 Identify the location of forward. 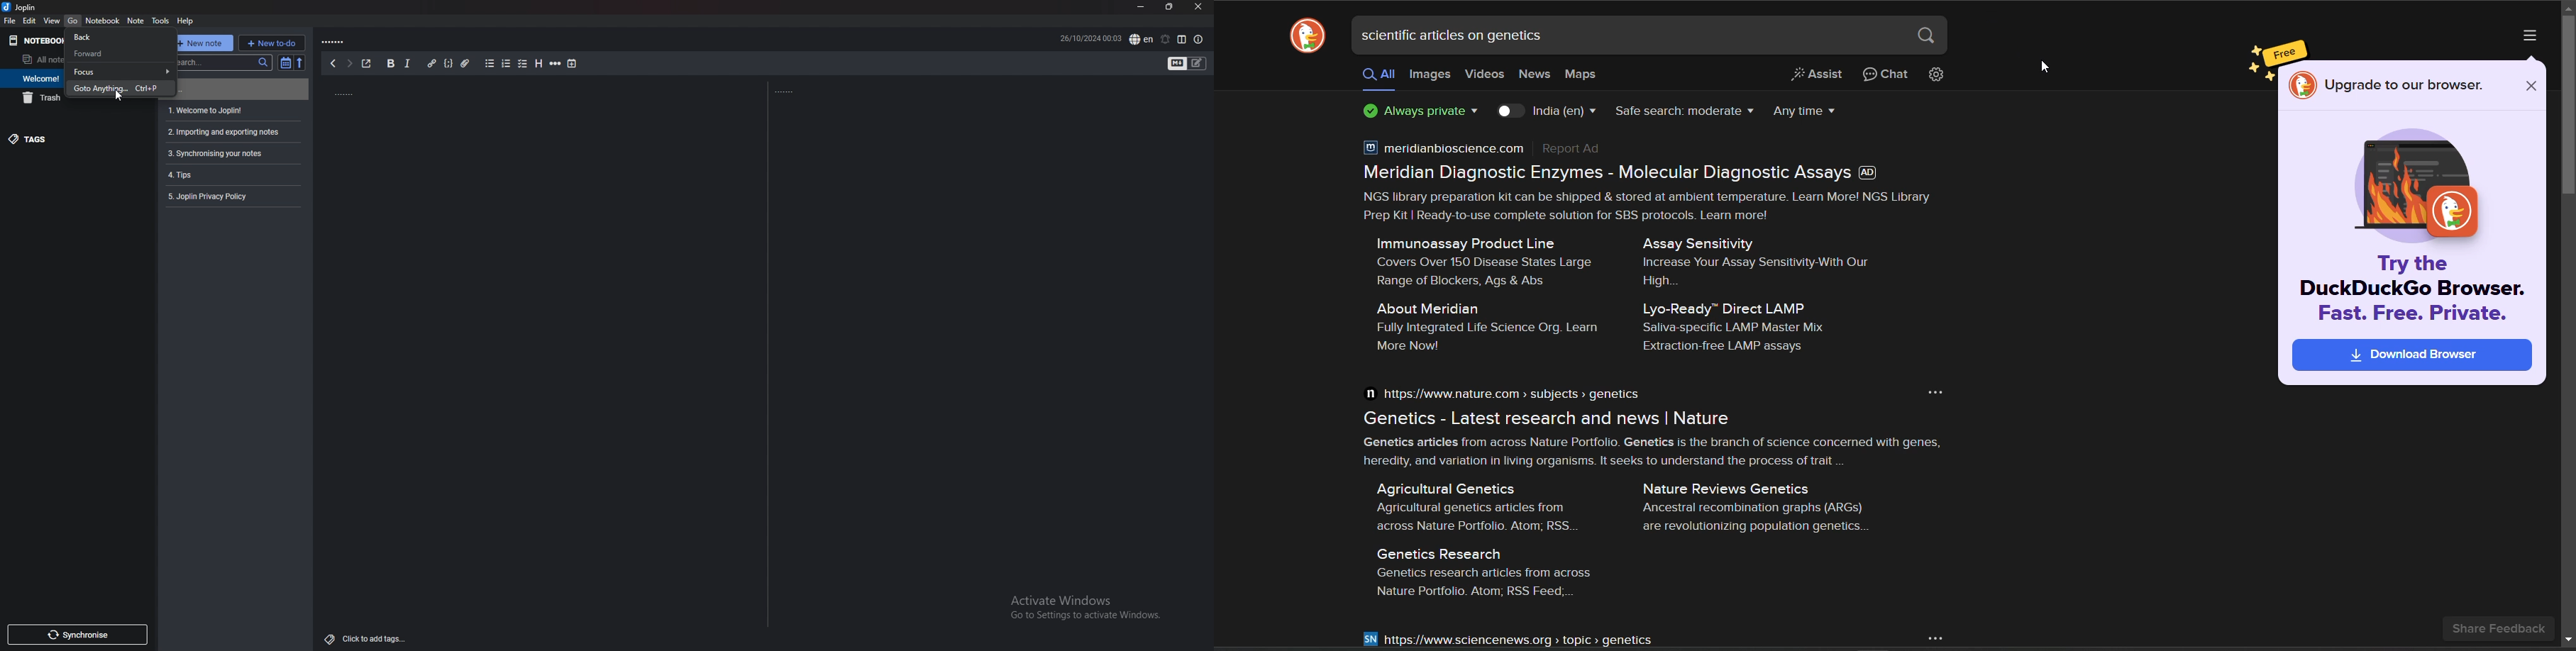
(120, 53).